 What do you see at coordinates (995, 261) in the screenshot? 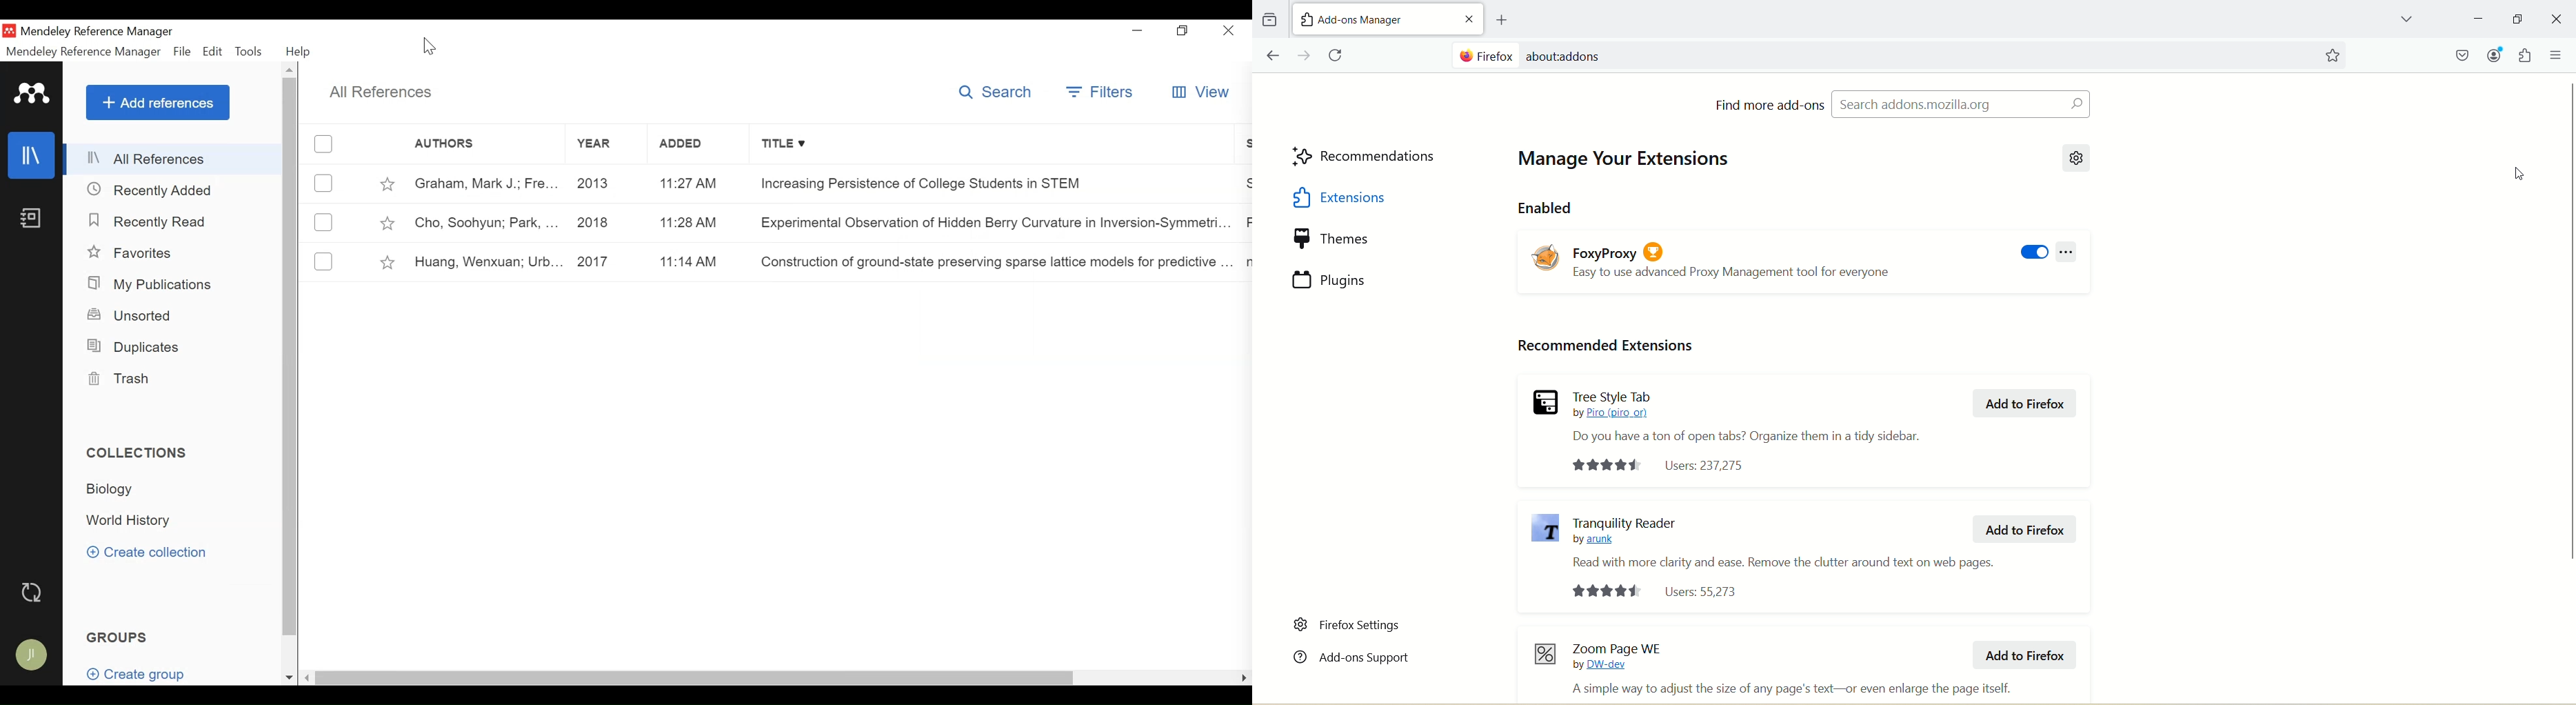
I see `Construction of ground-state preserving sparse lattice models for predictive` at bounding box center [995, 261].